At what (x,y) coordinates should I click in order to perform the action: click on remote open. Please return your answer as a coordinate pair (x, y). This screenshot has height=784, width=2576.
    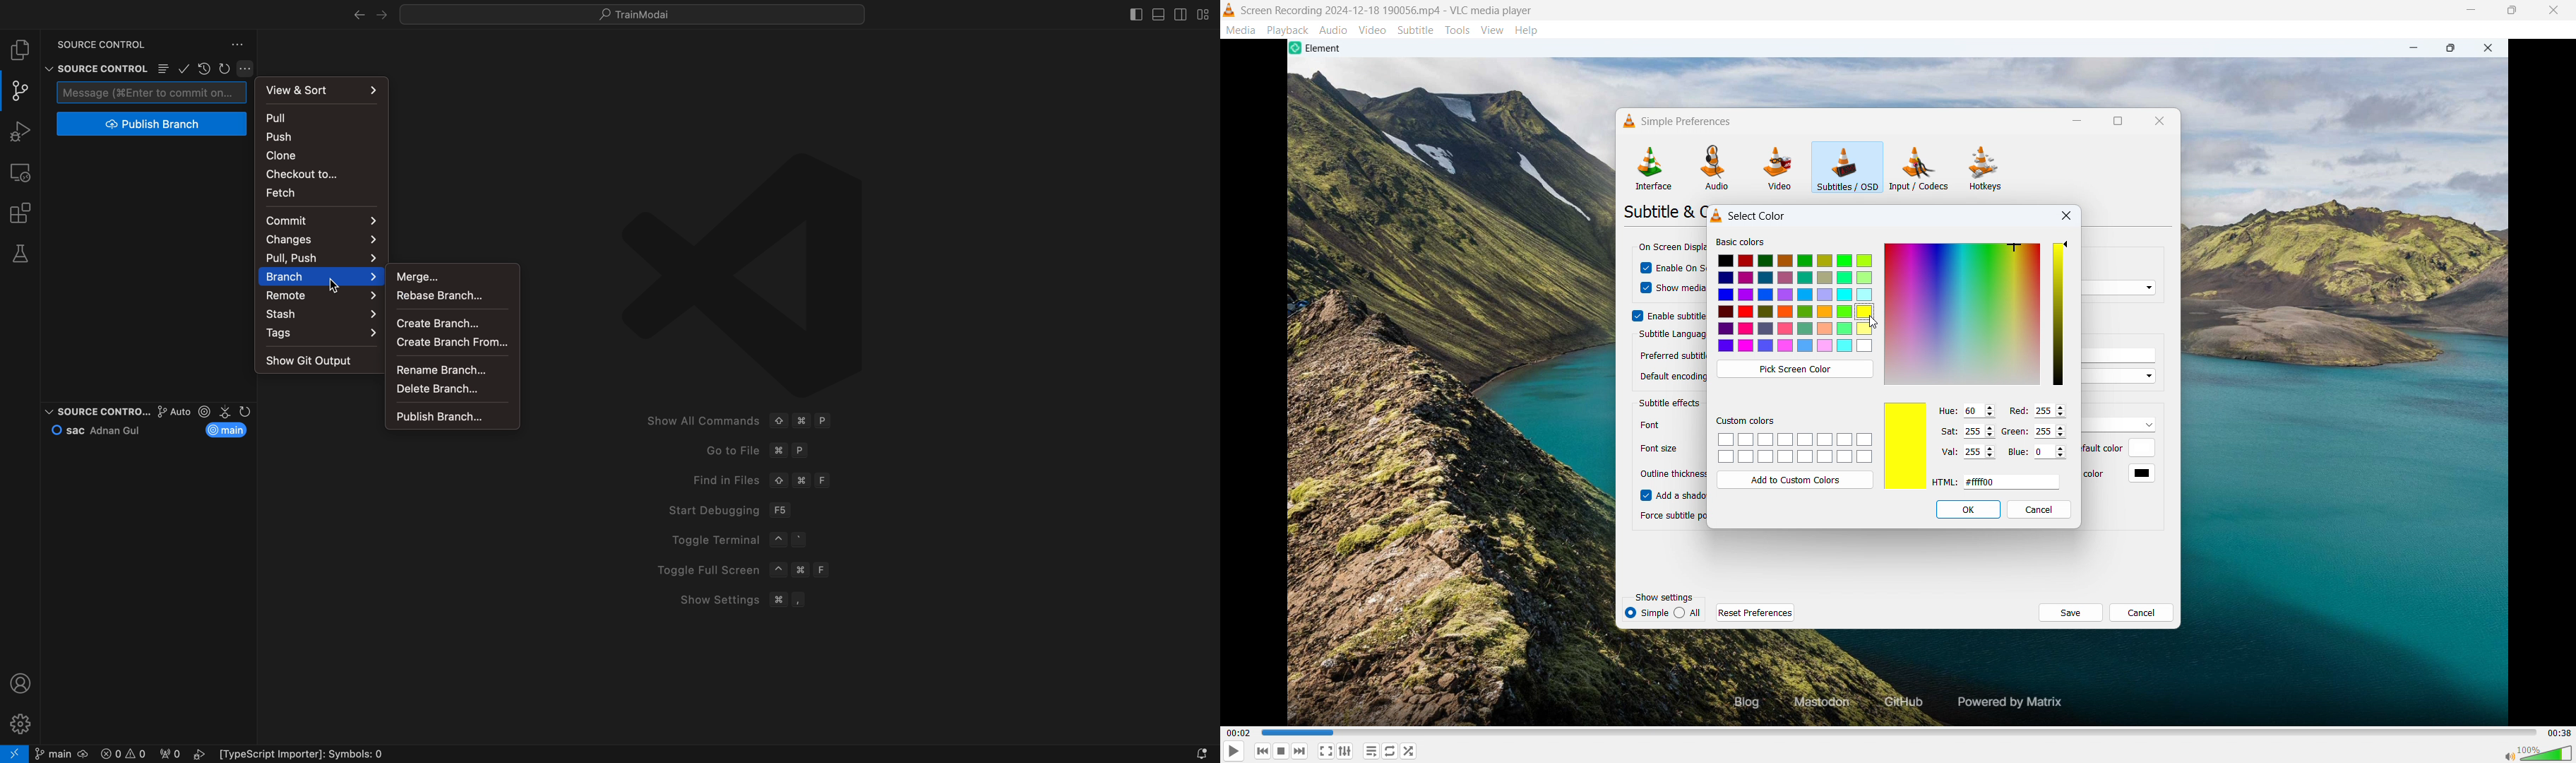
    Looking at the image, I should click on (14, 753).